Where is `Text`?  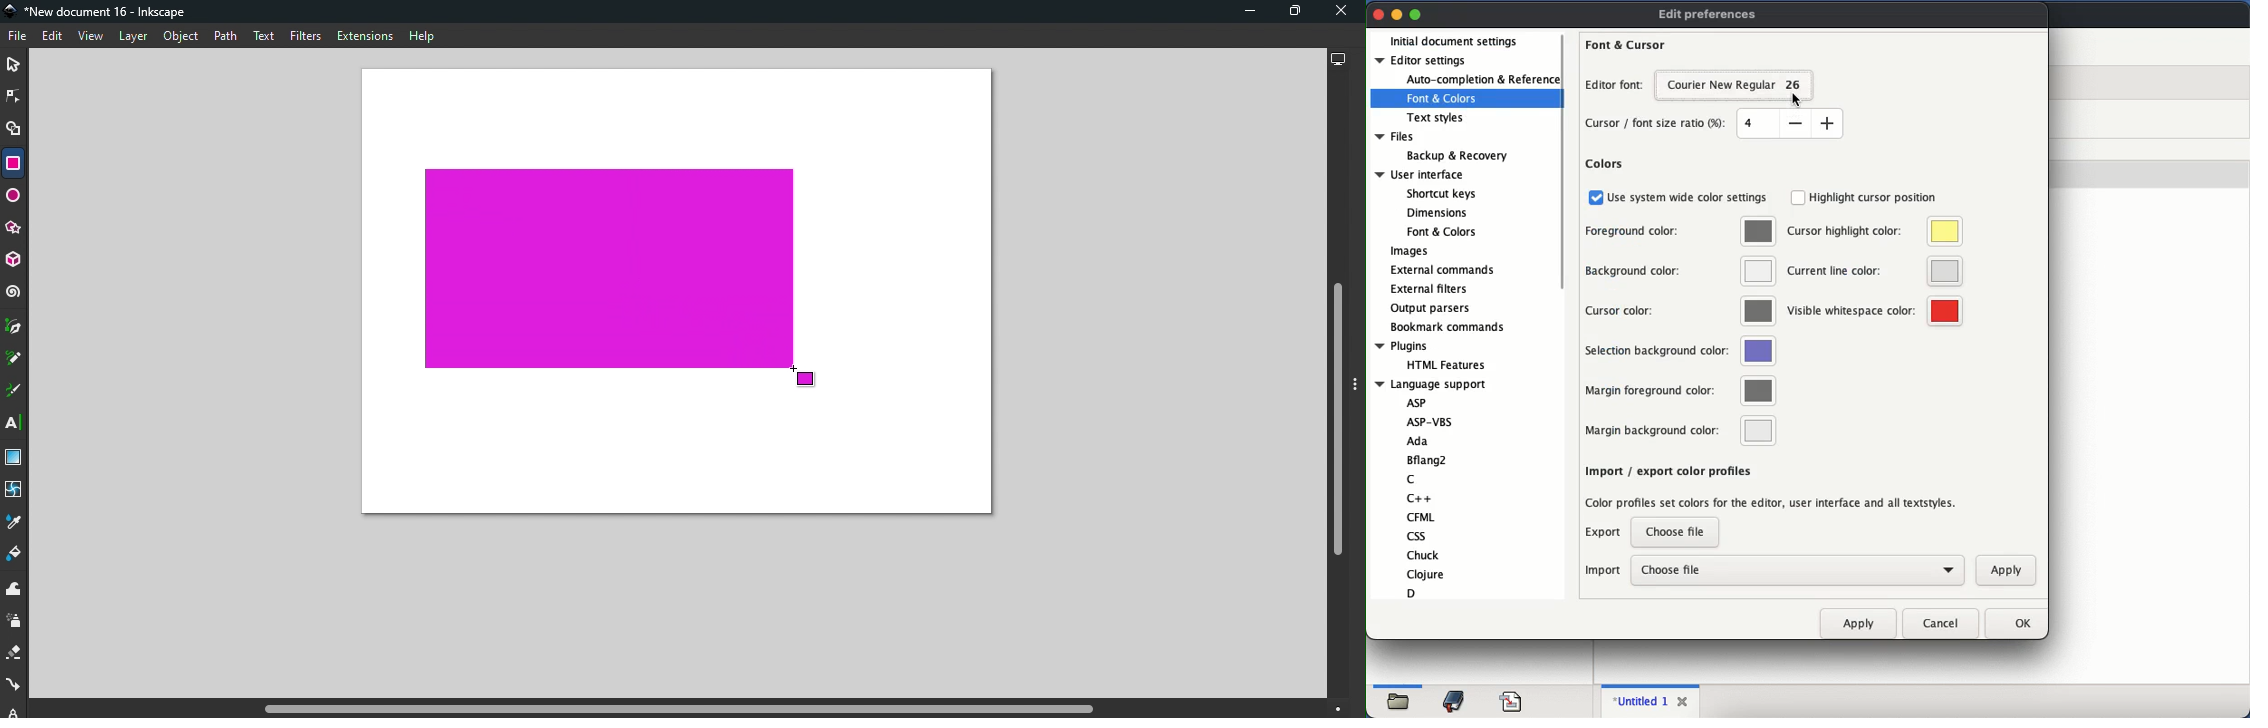 Text is located at coordinates (266, 37).